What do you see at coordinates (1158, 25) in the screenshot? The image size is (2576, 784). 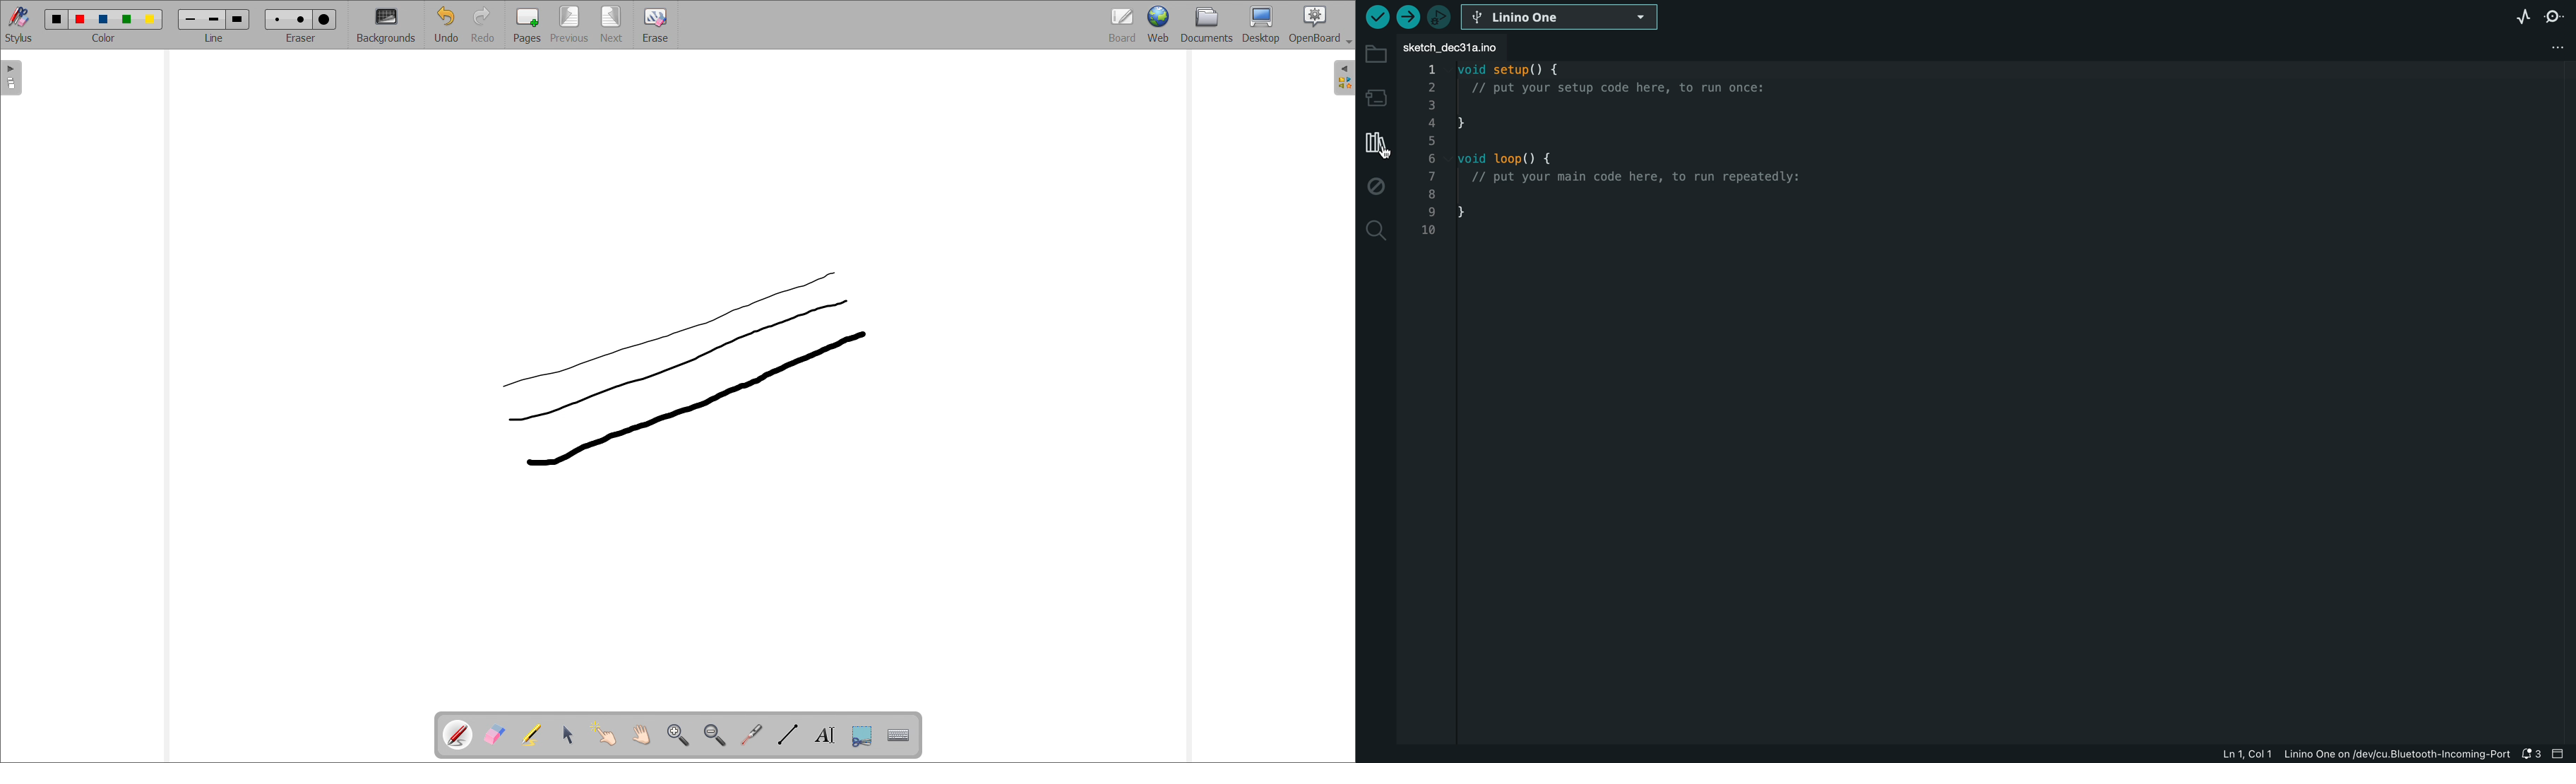 I see `web` at bounding box center [1158, 25].